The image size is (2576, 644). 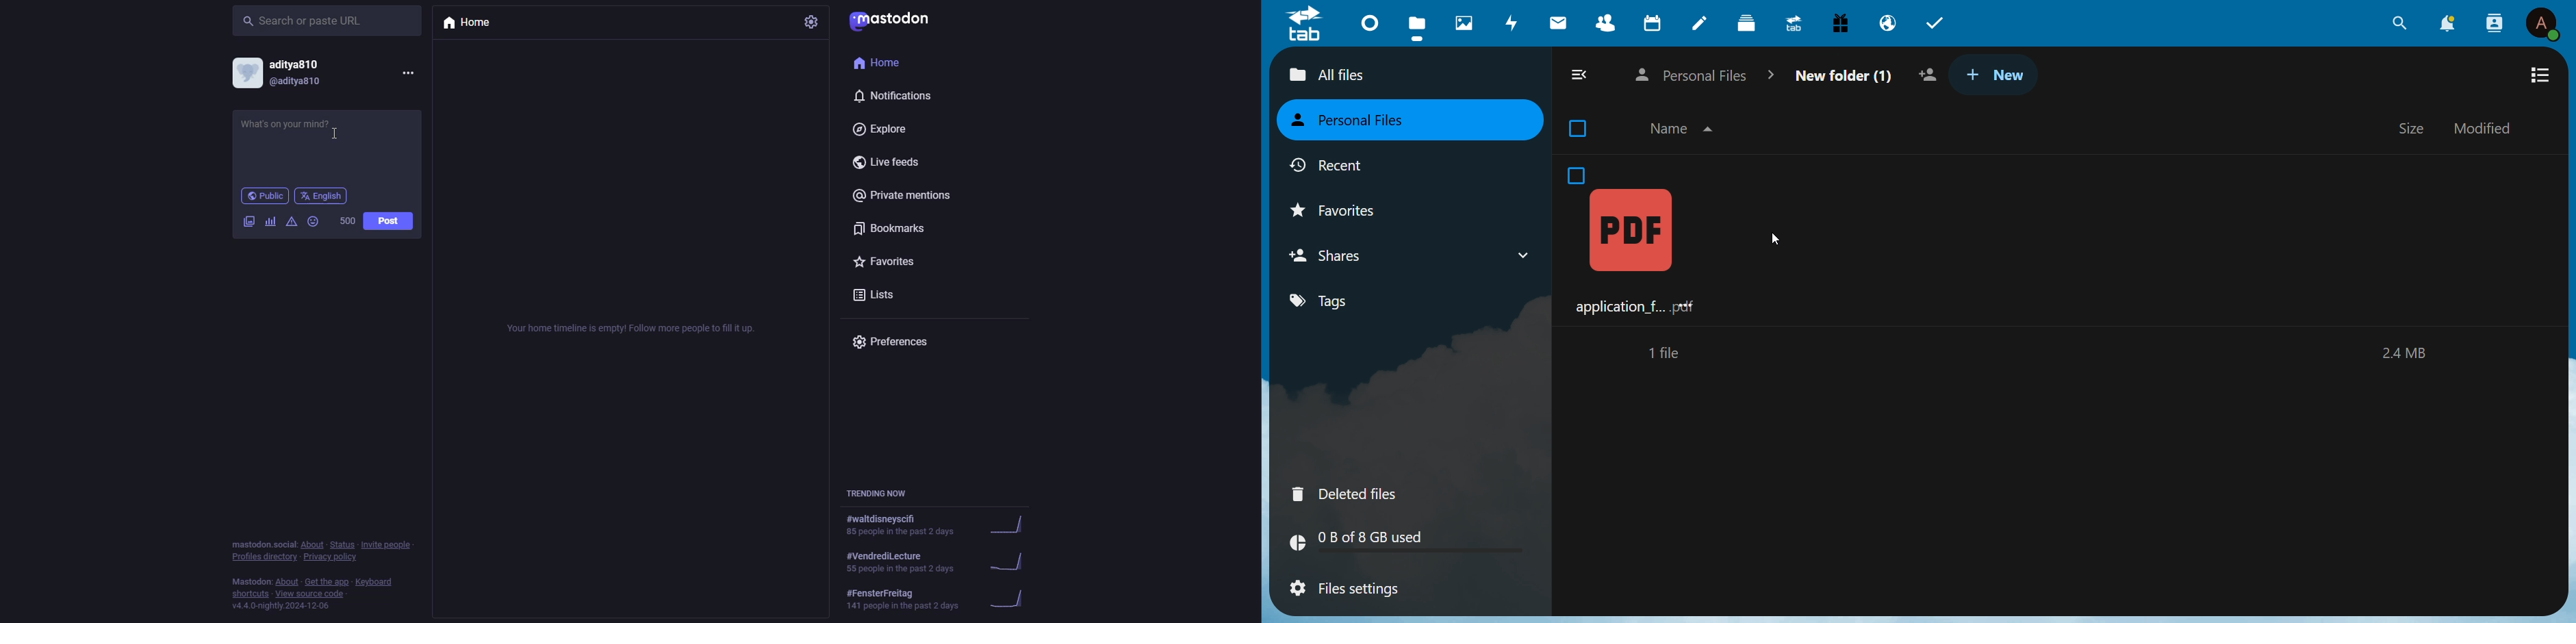 What do you see at coordinates (1331, 168) in the screenshot?
I see `recent` at bounding box center [1331, 168].